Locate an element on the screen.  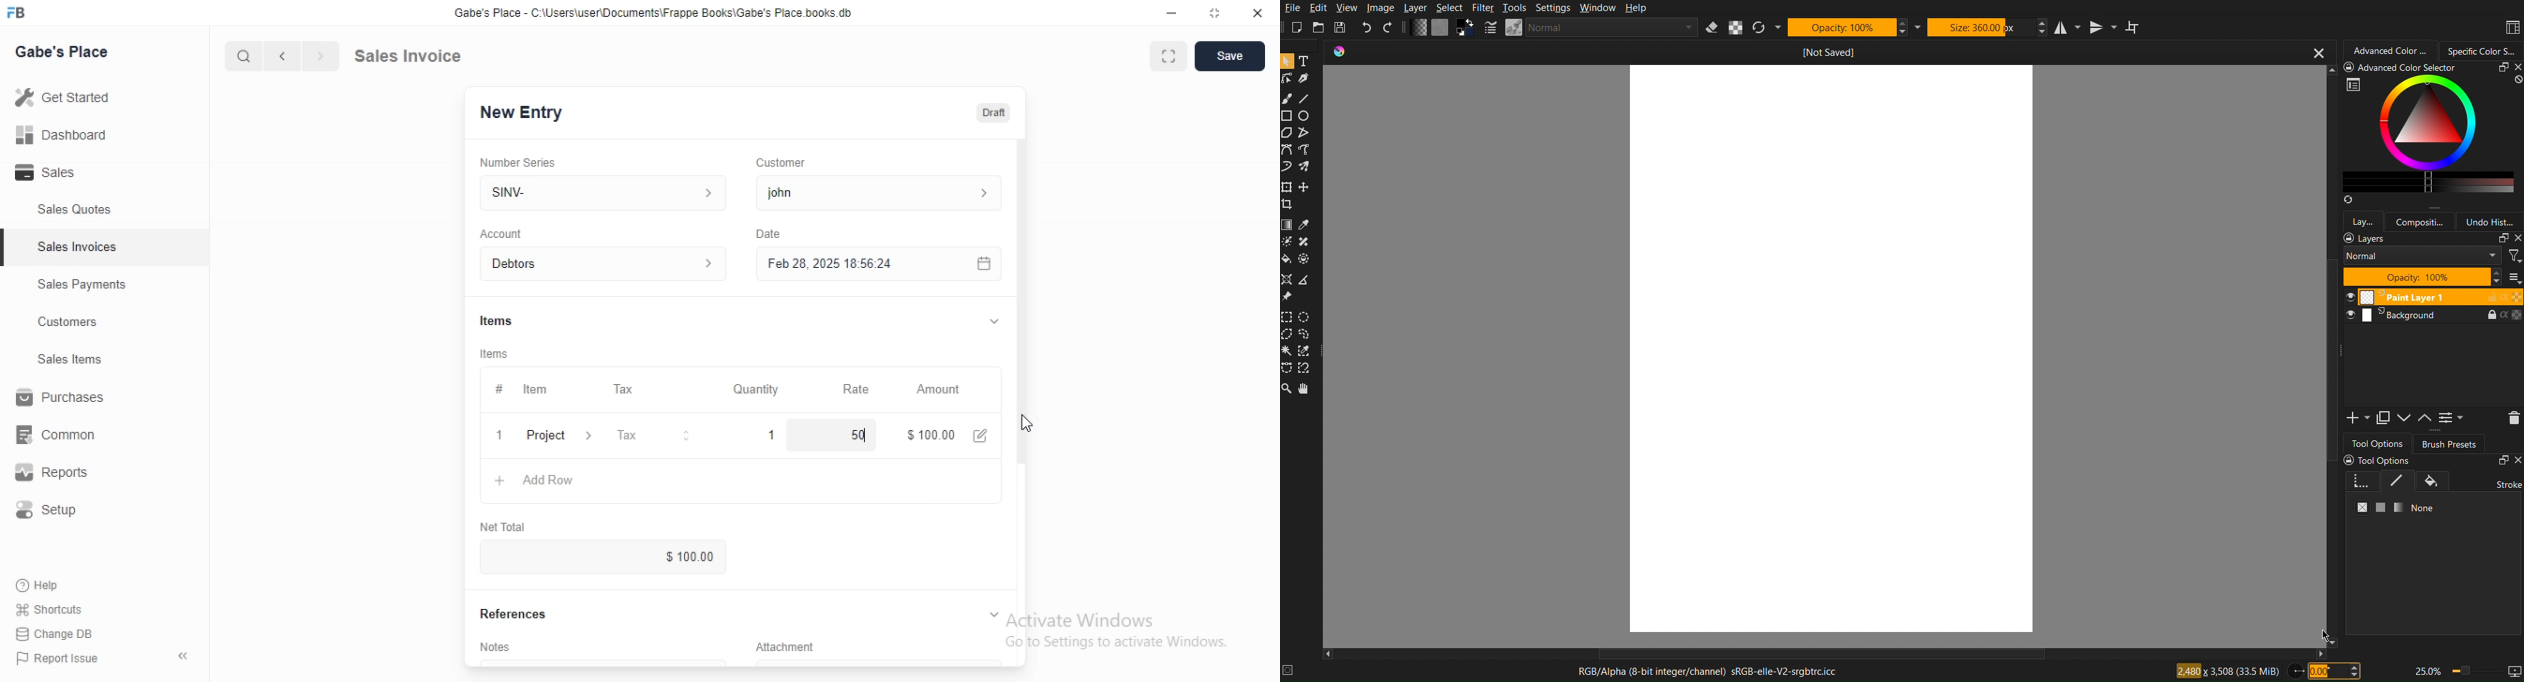
Layers is located at coordinates (2363, 220).